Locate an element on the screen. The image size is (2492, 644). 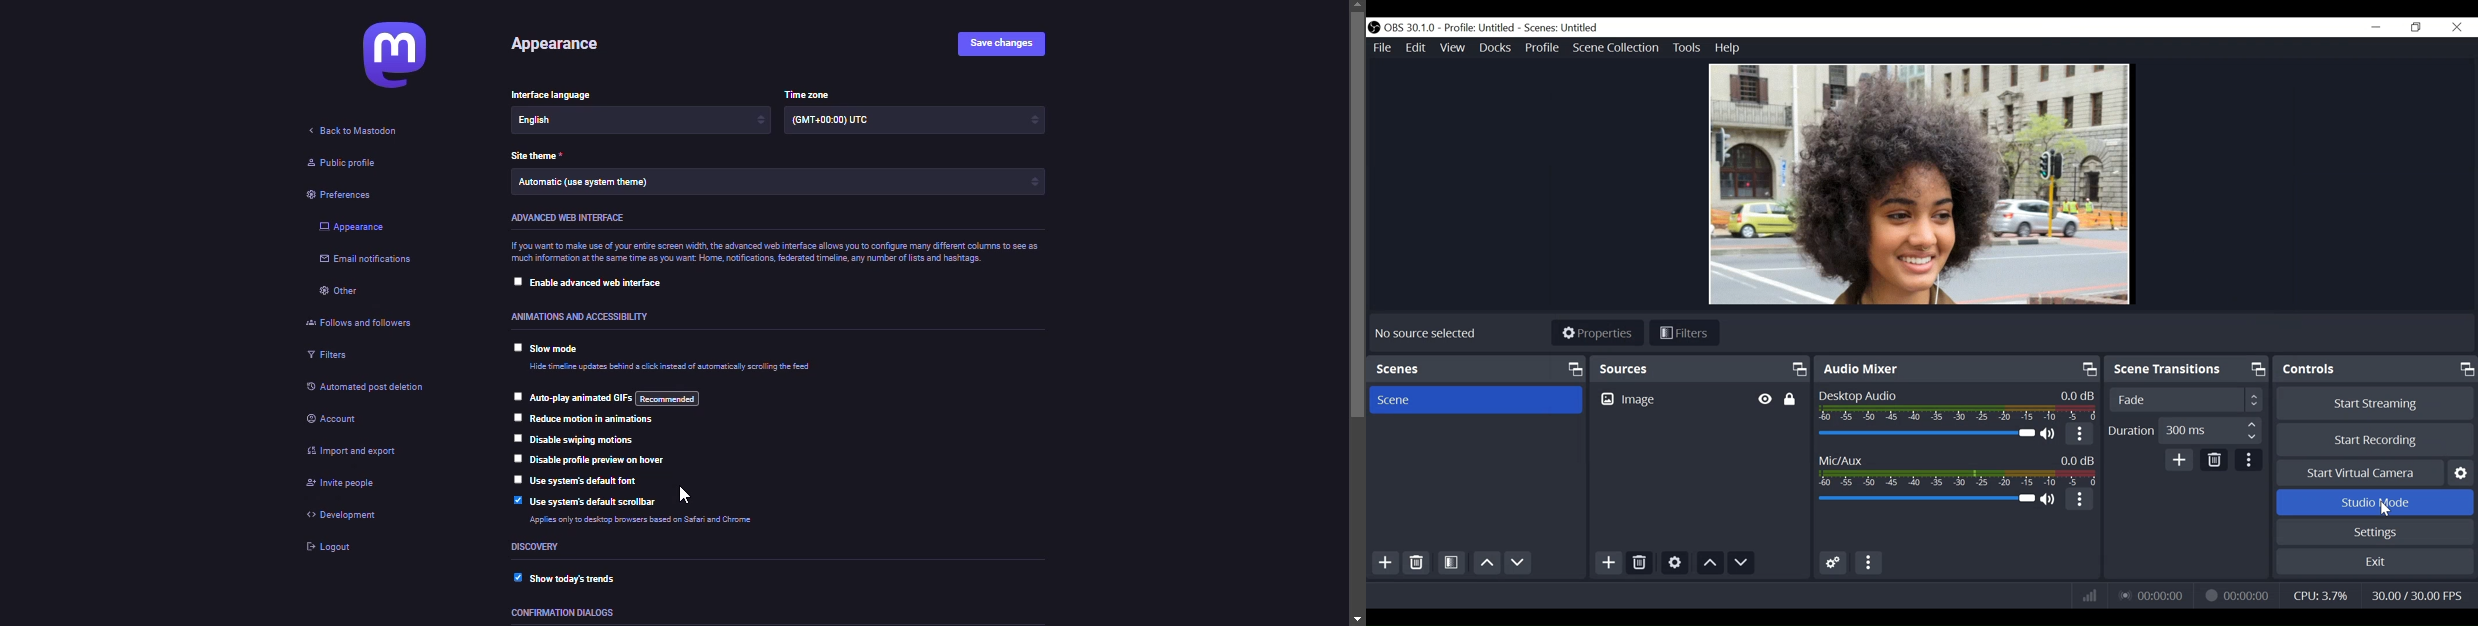
Edit is located at coordinates (1415, 47).